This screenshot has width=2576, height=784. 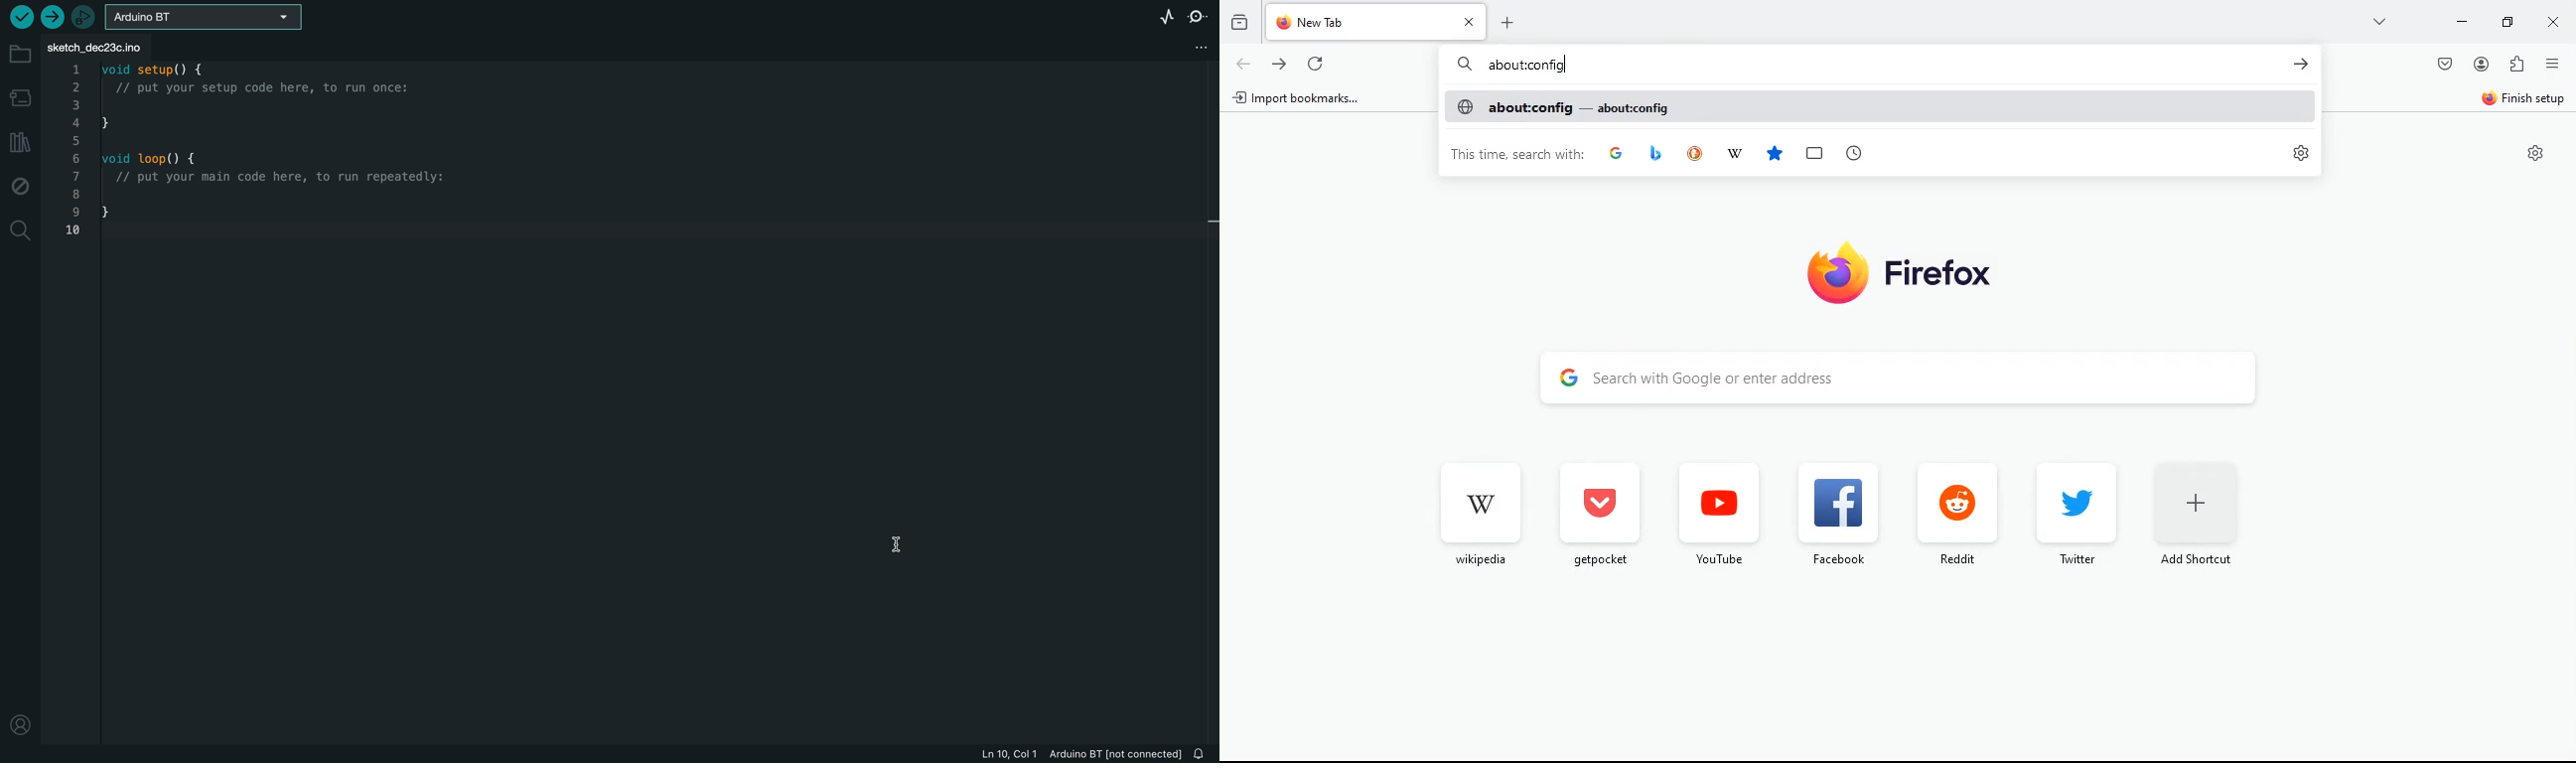 What do you see at coordinates (1528, 66) in the screenshot?
I see `about:config|` at bounding box center [1528, 66].